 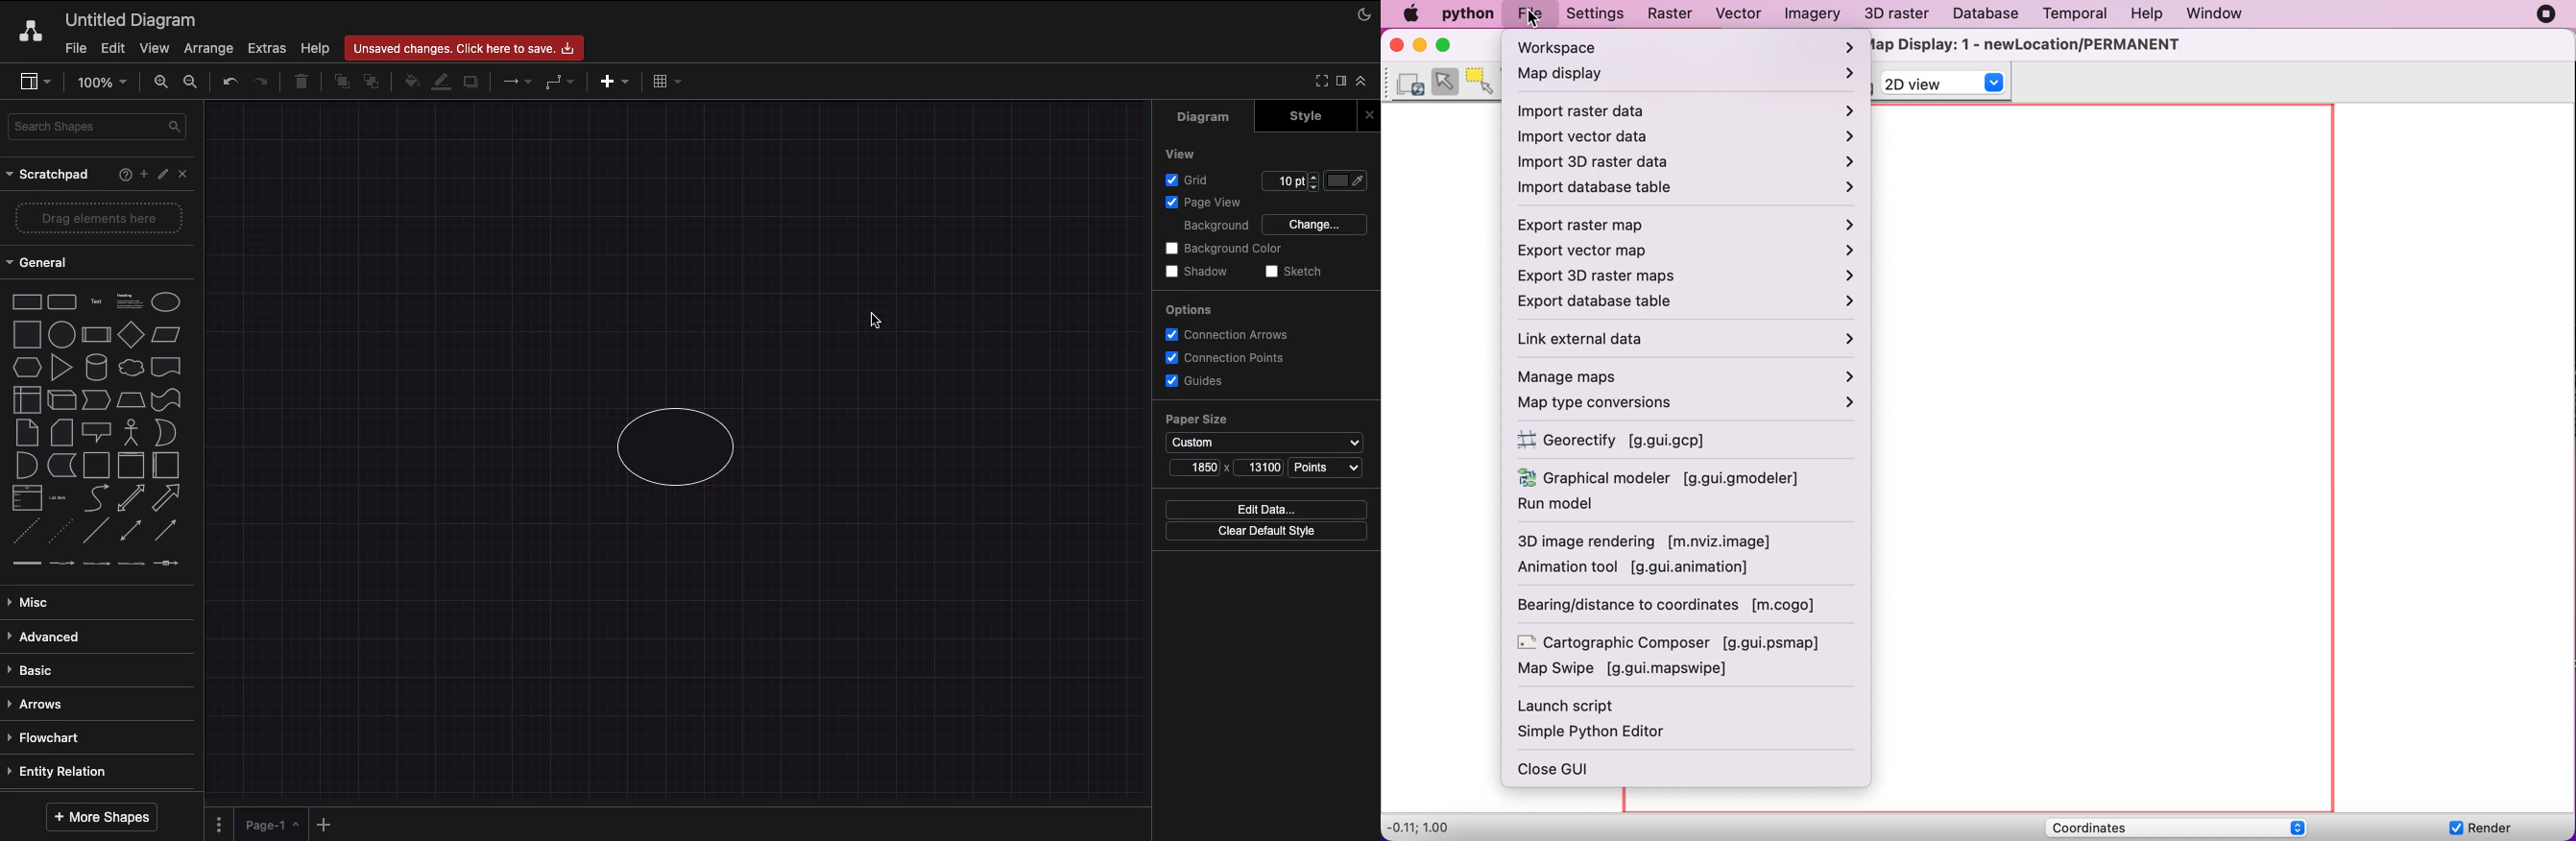 What do you see at coordinates (1204, 227) in the screenshot?
I see `Background ` at bounding box center [1204, 227].